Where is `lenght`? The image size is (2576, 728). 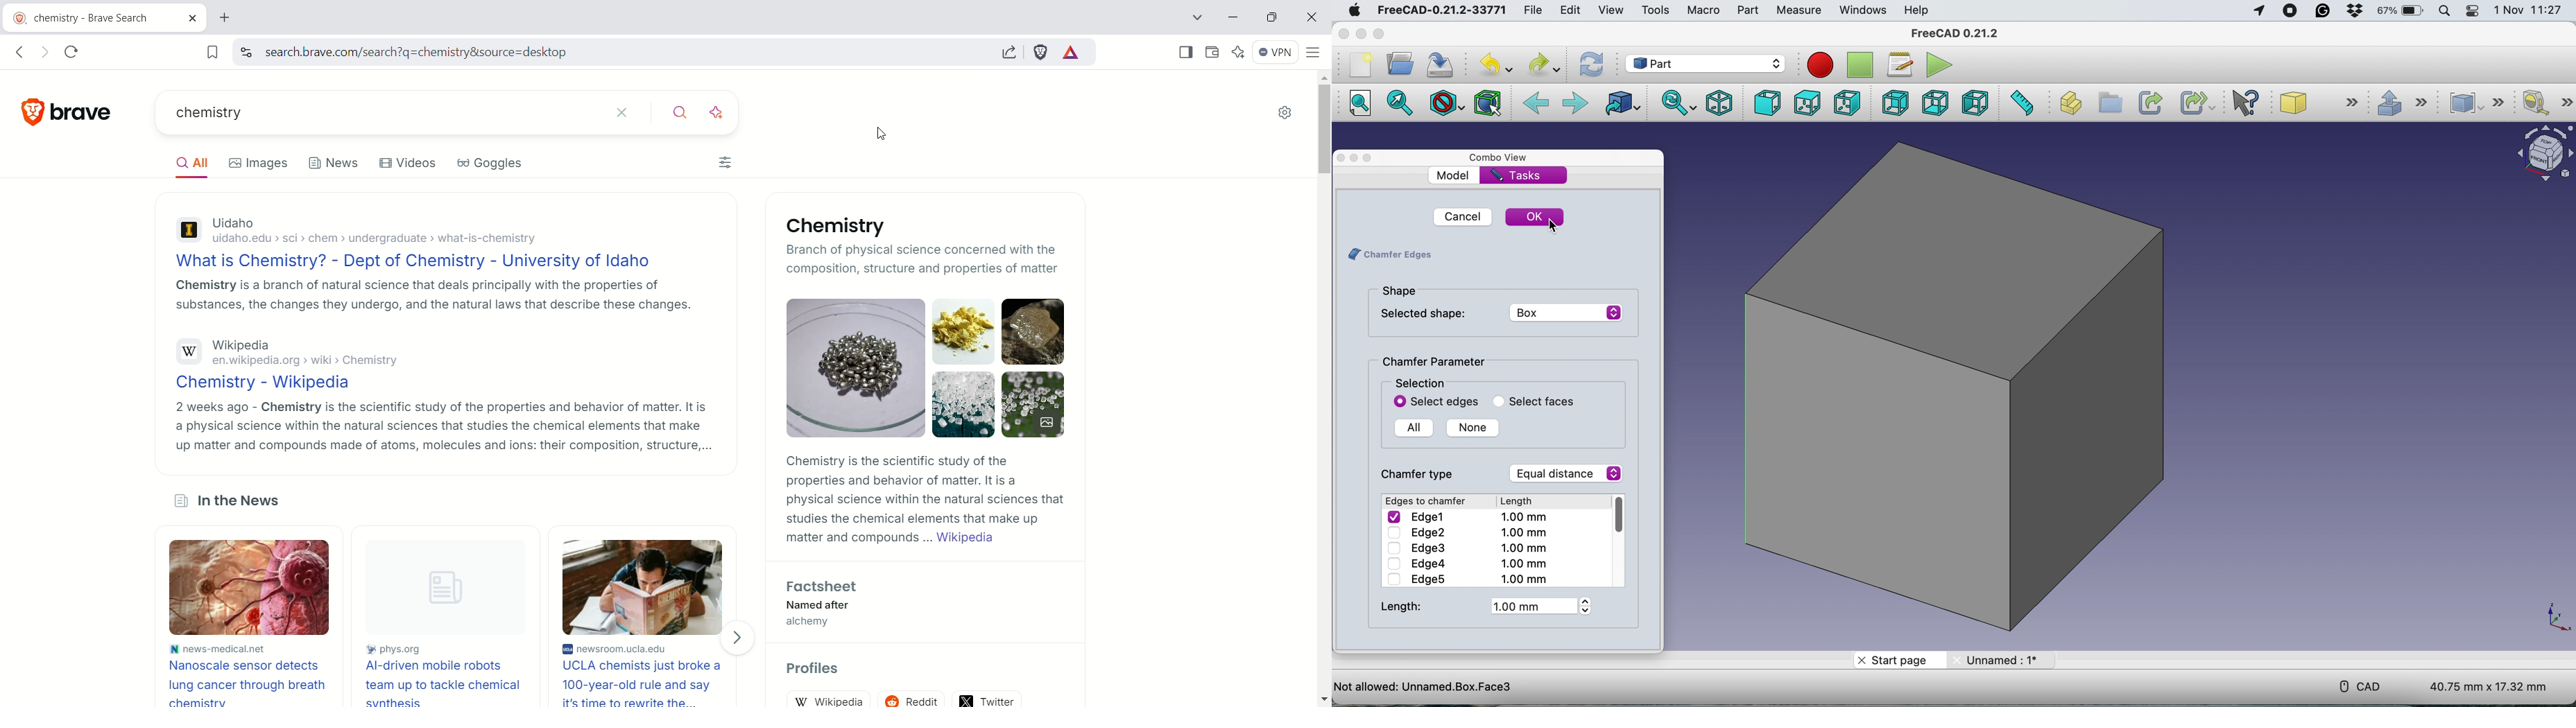
lenght is located at coordinates (1407, 607).